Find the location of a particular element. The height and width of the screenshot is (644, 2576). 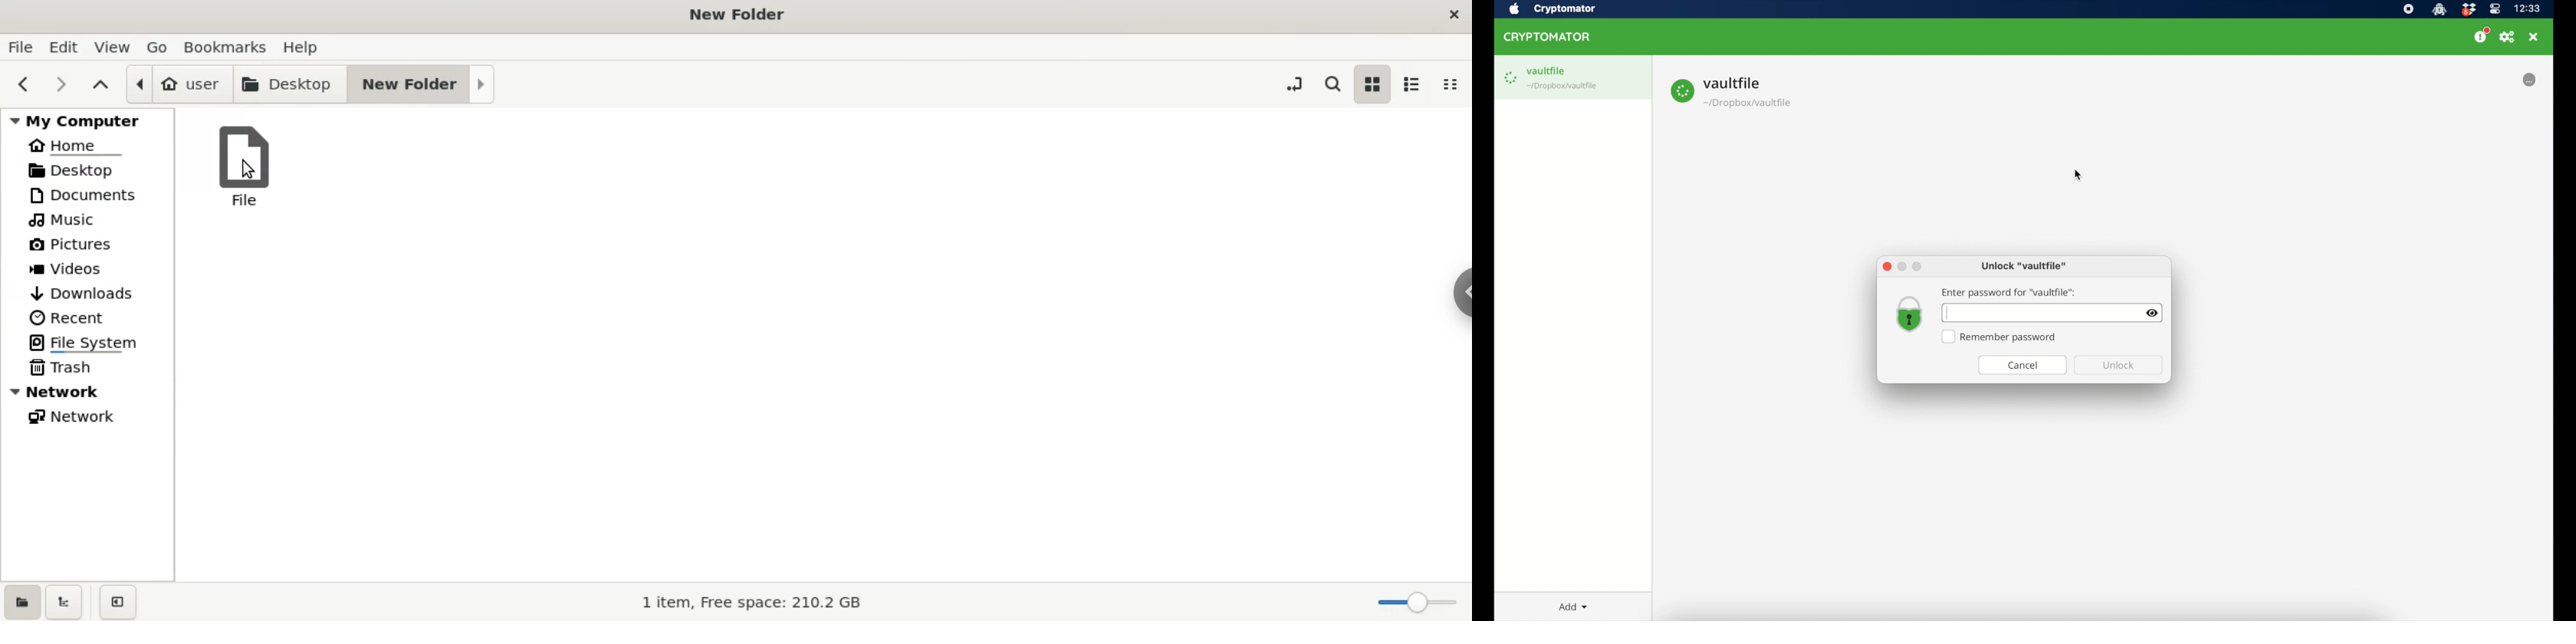

desktop is located at coordinates (291, 84).